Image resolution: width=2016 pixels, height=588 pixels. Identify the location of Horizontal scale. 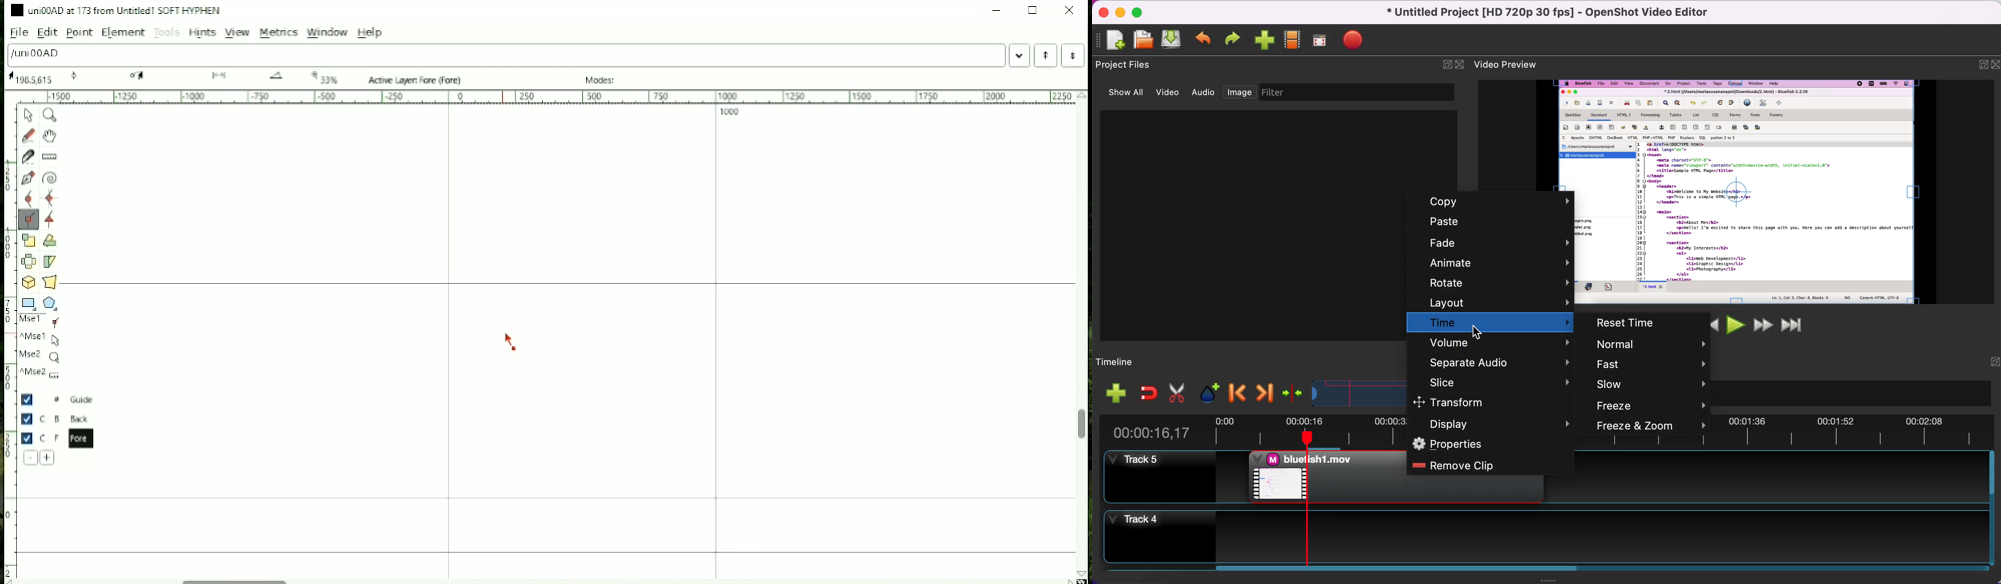
(547, 97).